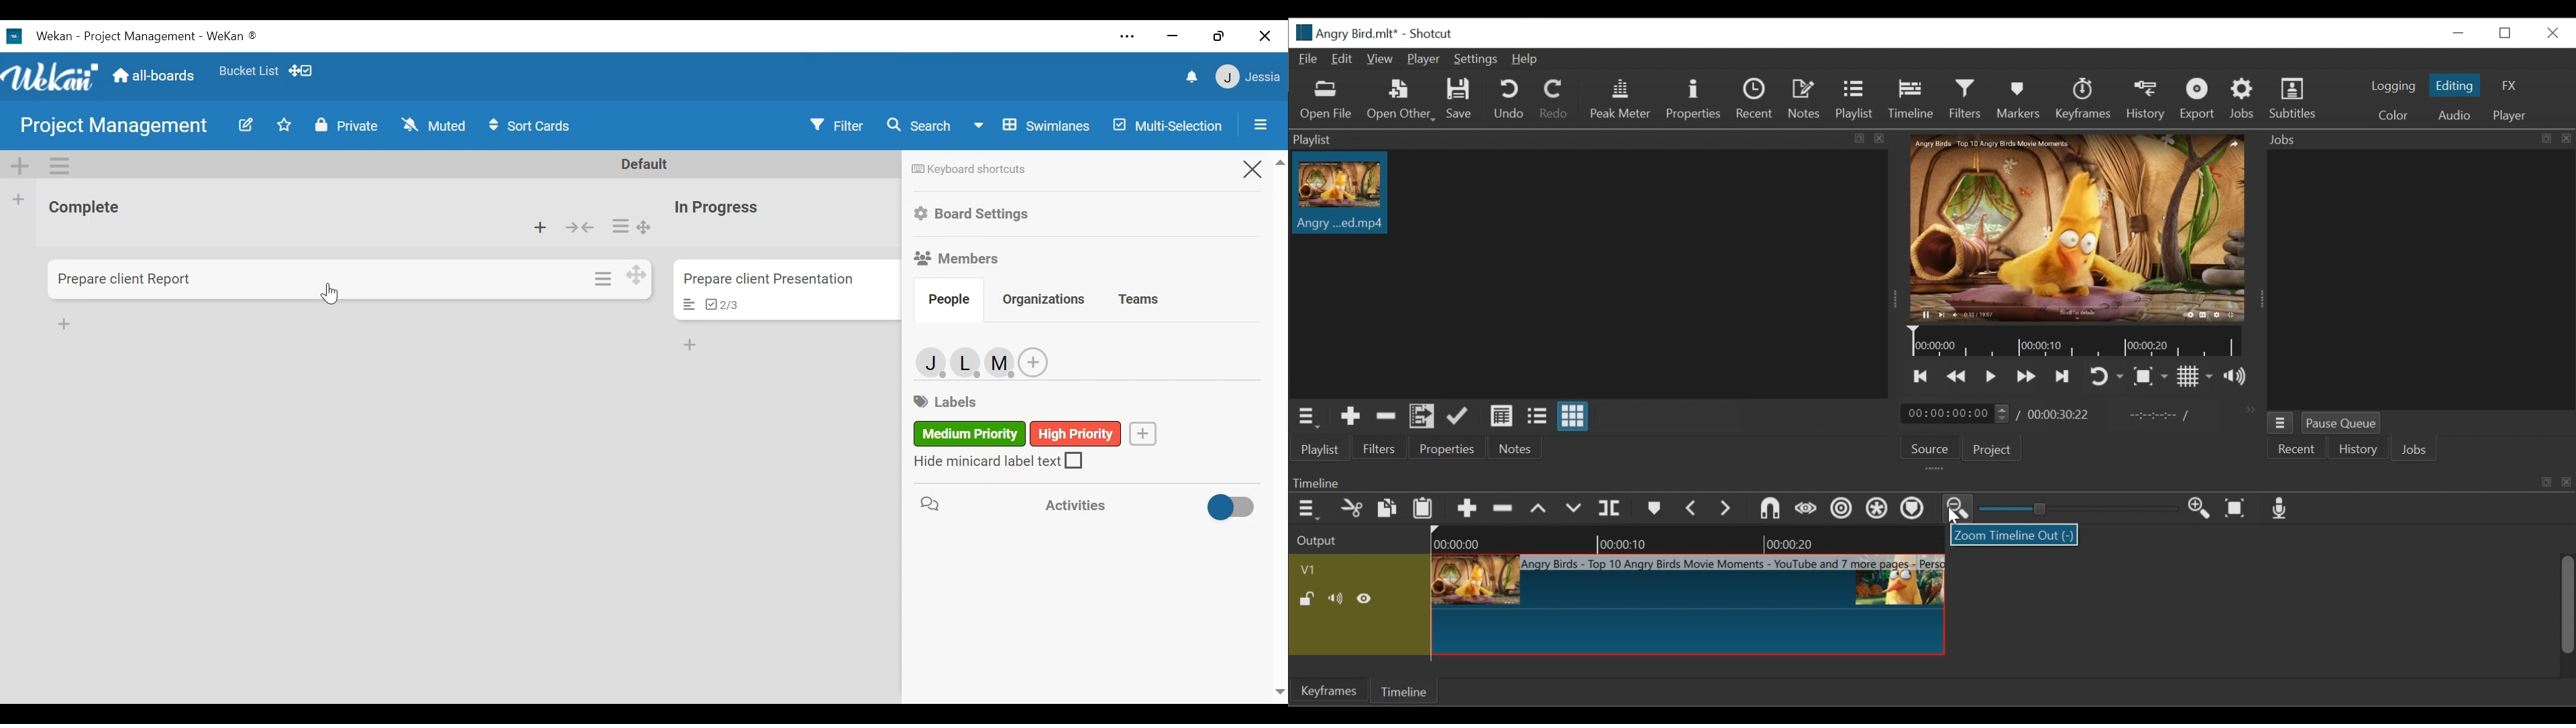 This screenshot has height=728, width=2576. What do you see at coordinates (2196, 375) in the screenshot?
I see `Toggle display grid on player` at bounding box center [2196, 375].